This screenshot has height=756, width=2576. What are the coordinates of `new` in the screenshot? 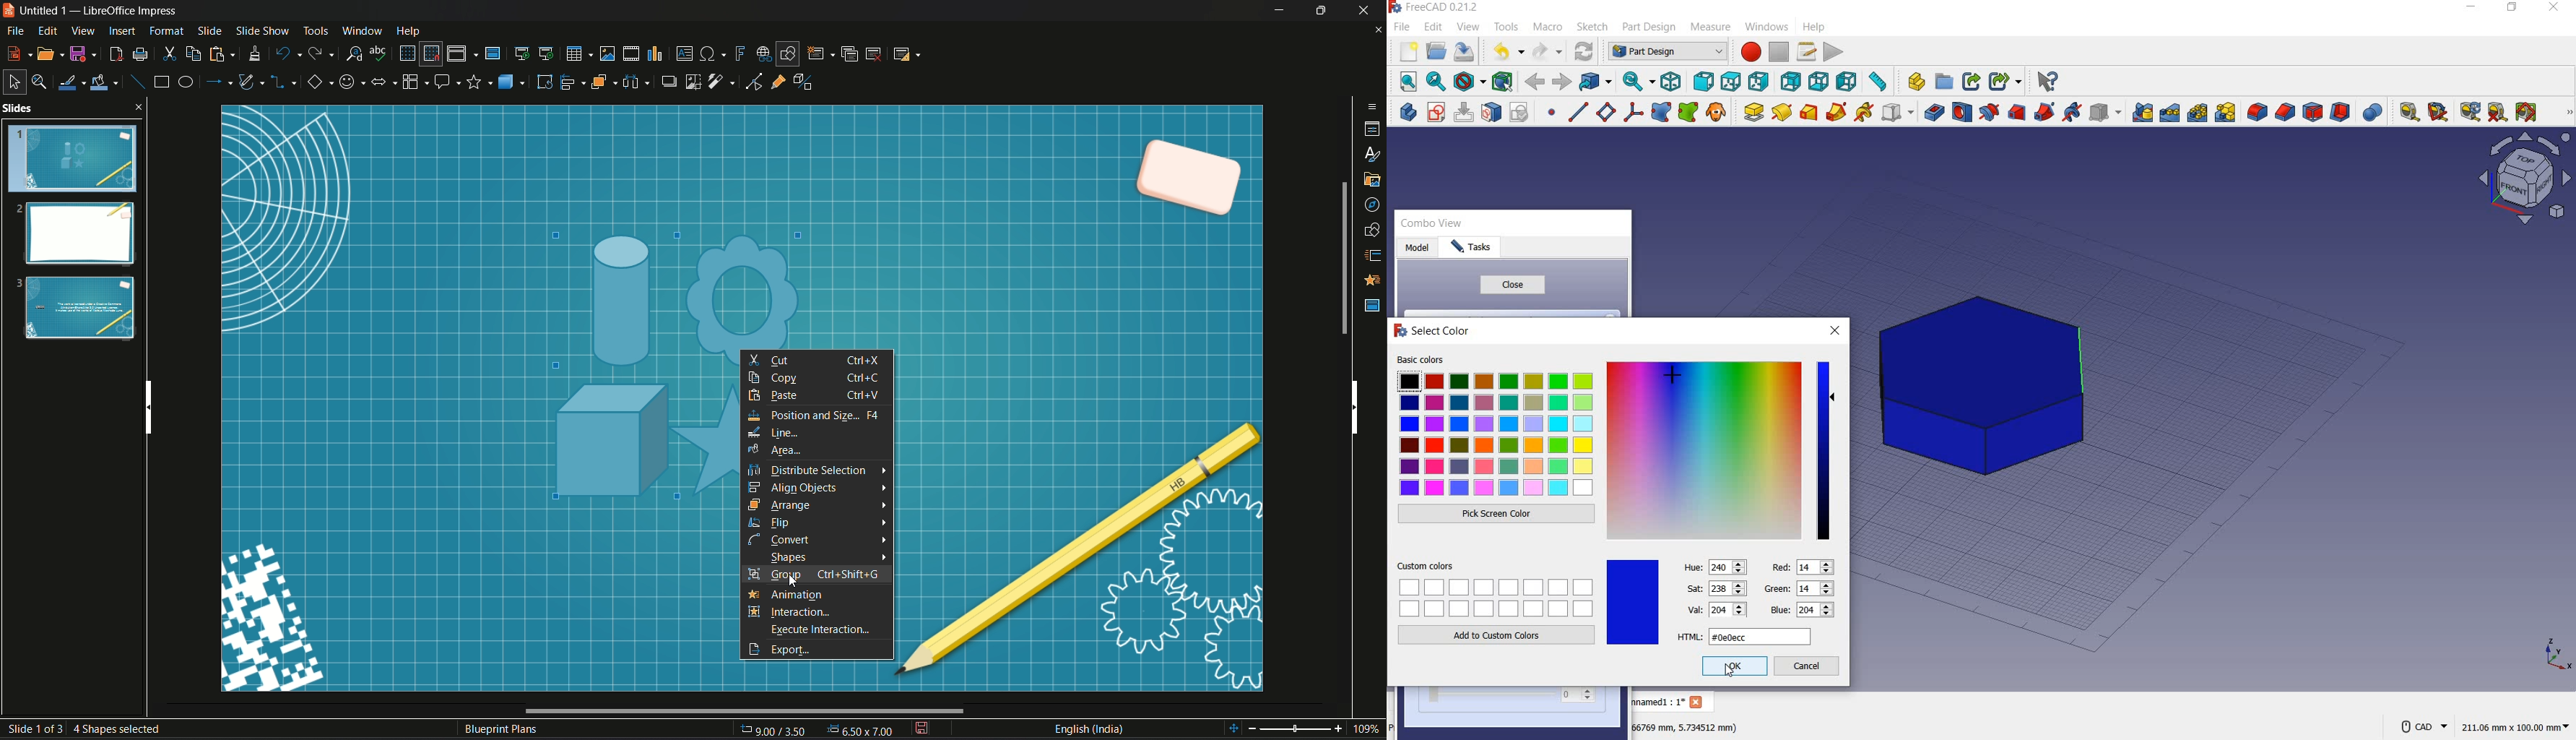 It's located at (1407, 52).